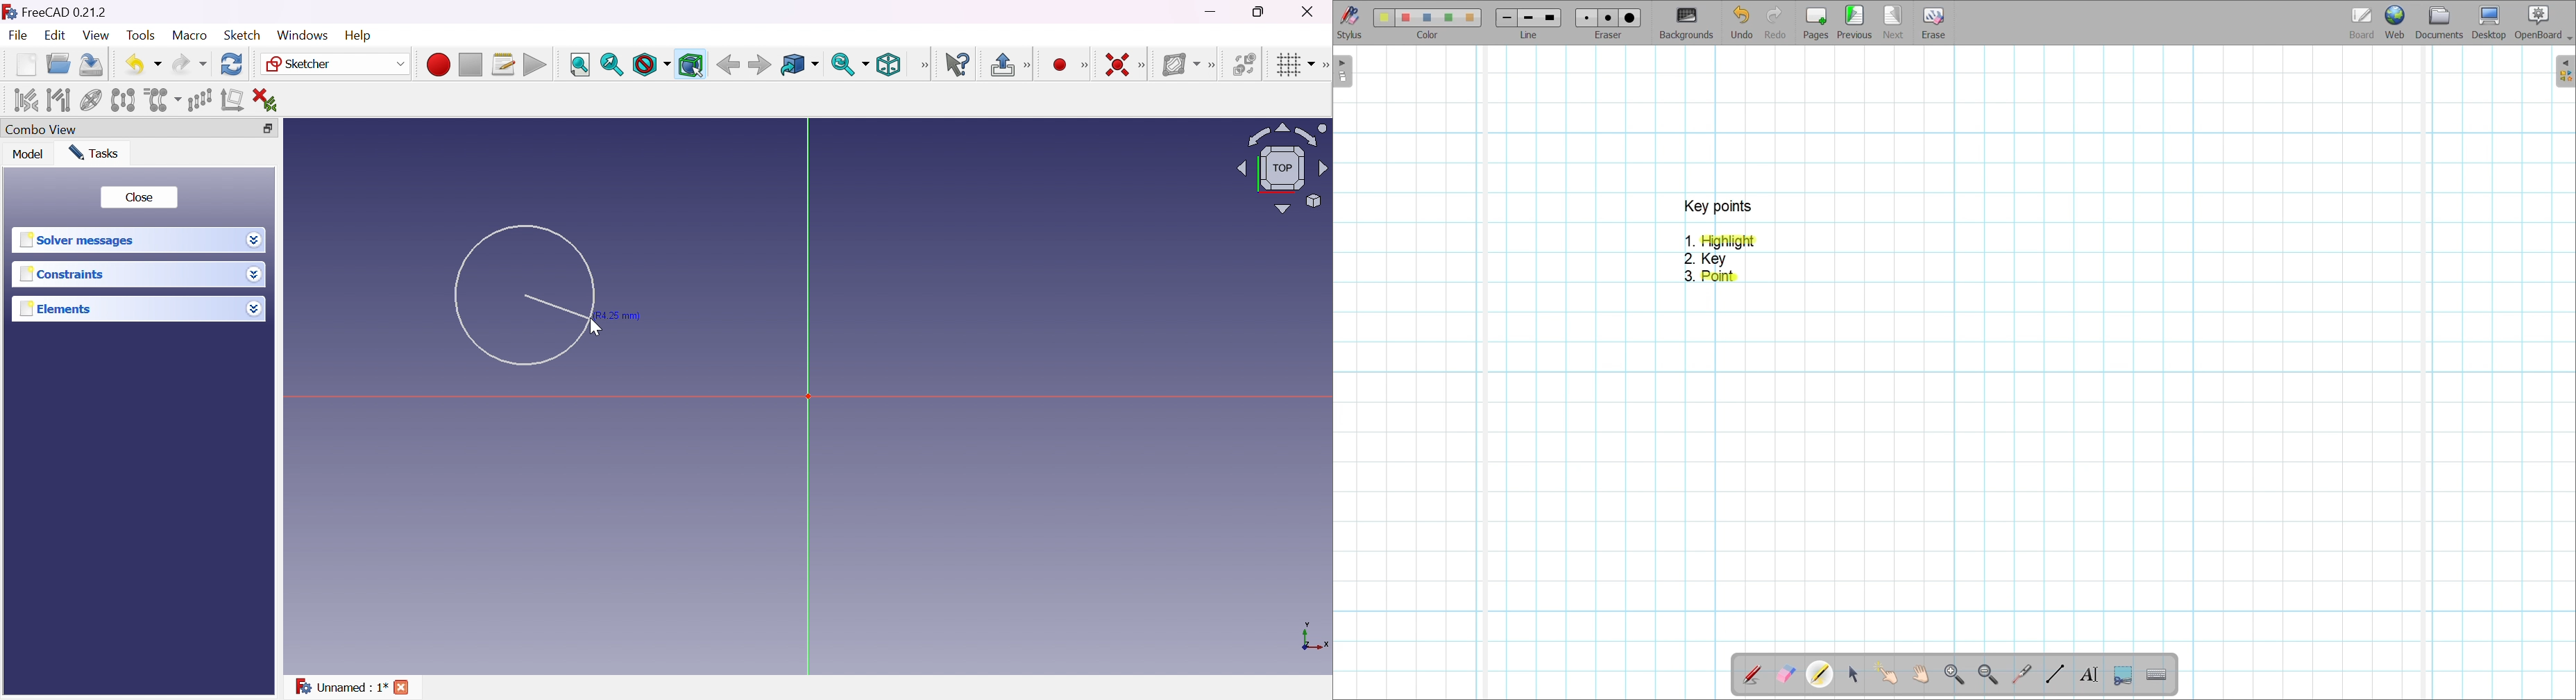 This screenshot has height=700, width=2576. I want to click on Toggle grid, so click(1294, 65).